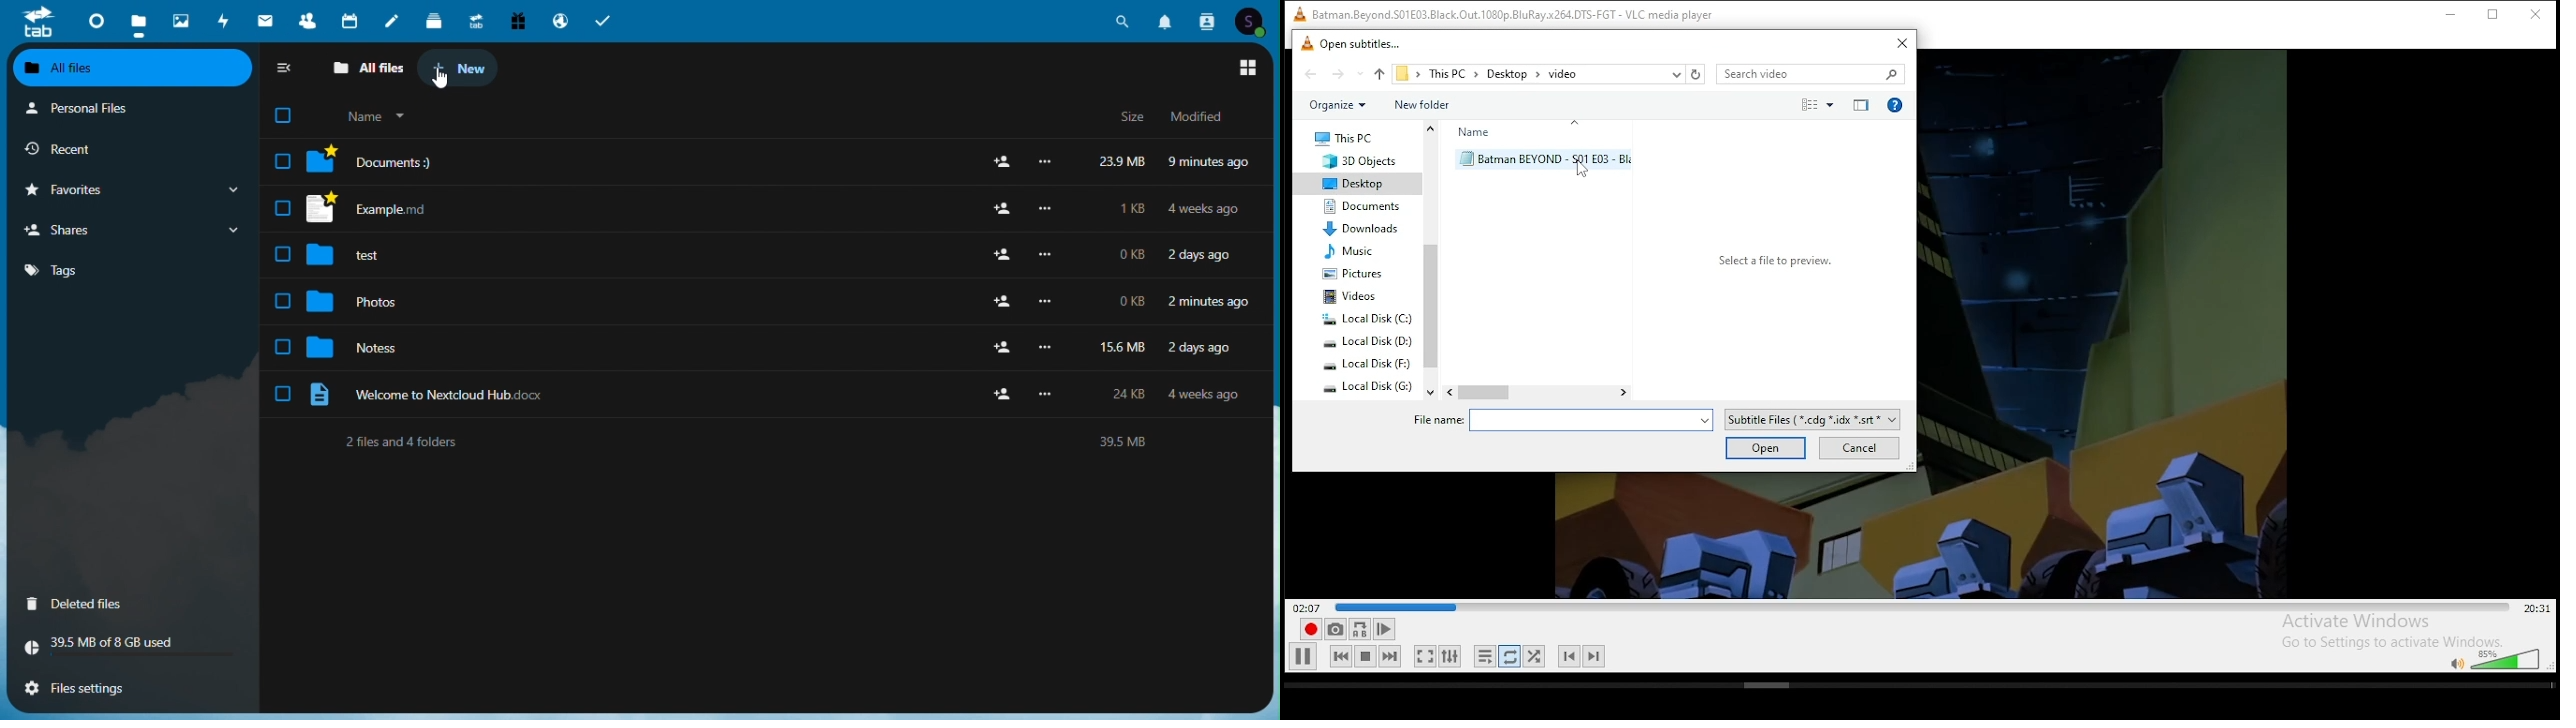 This screenshot has height=728, width=2576. Describe the element at coordinates (2136, 318) in the screenshot. I see `video preview` at that location.